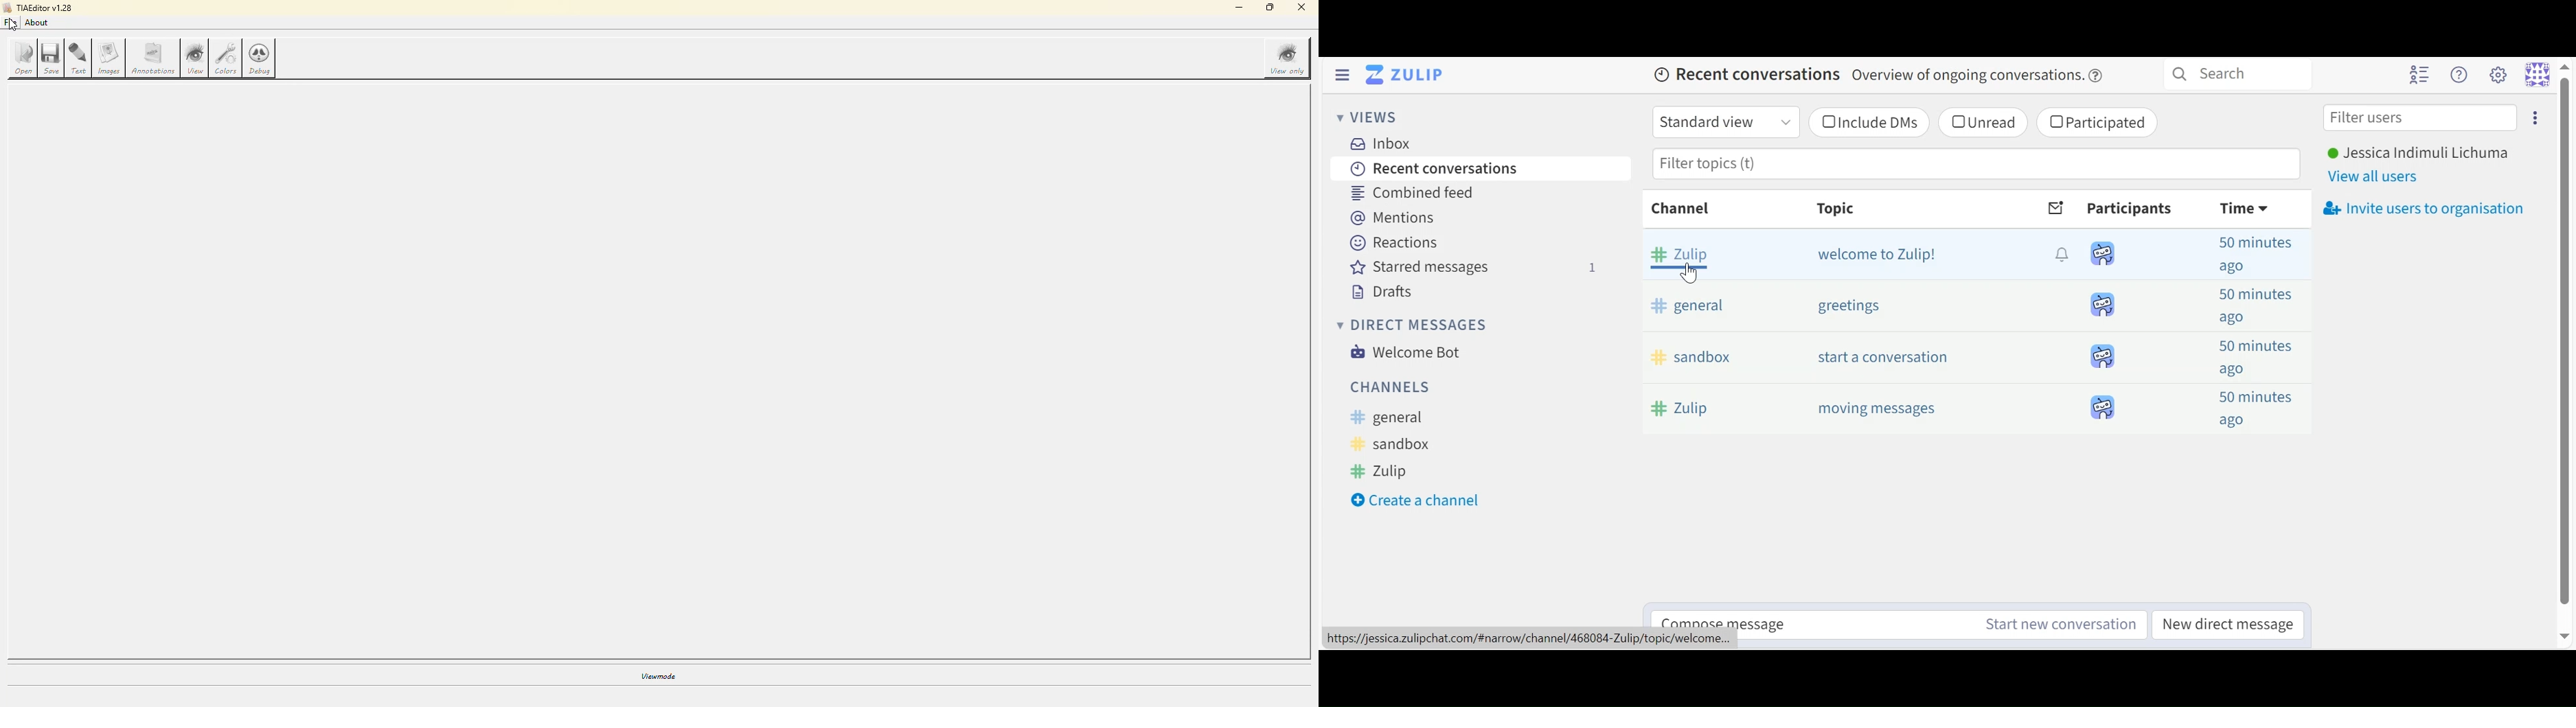 The height and width of the screenshot is (728, 2576). I want to click on Time, so click(2245, 209).